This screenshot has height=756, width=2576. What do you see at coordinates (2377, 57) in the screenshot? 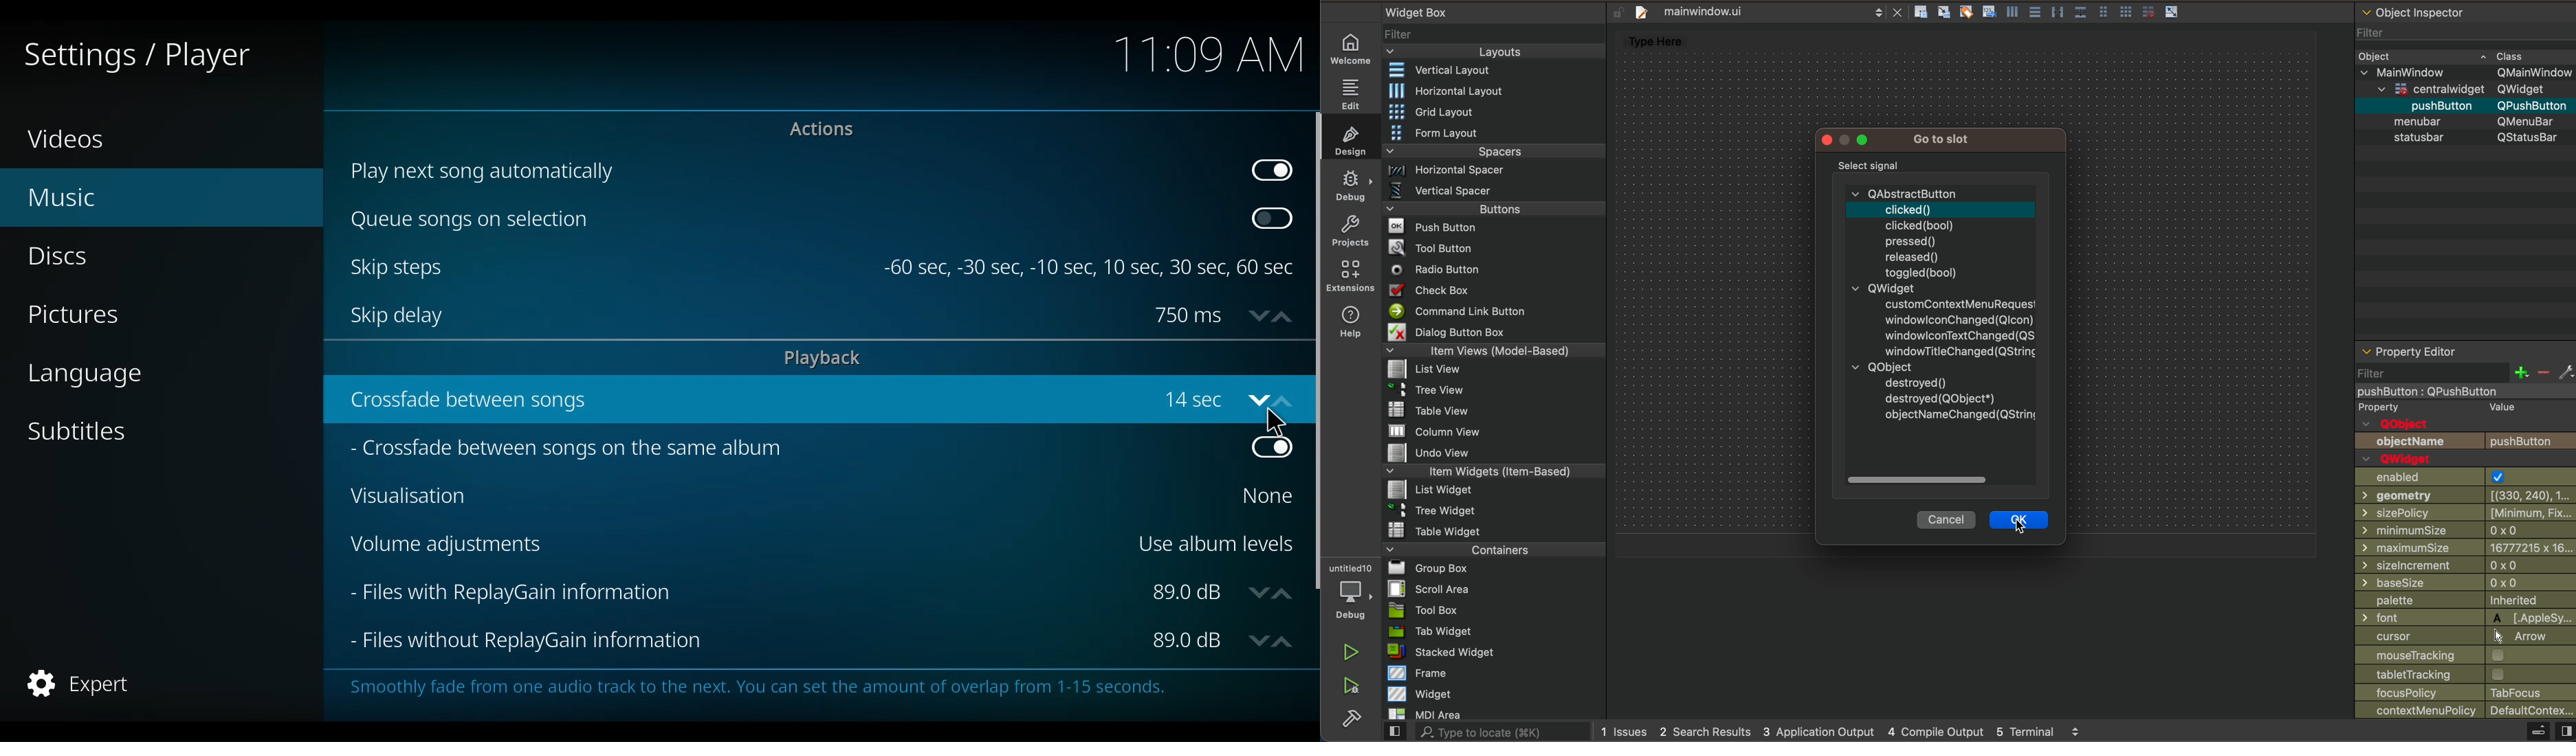
I see `Object` at bounding box center [2377, 57].